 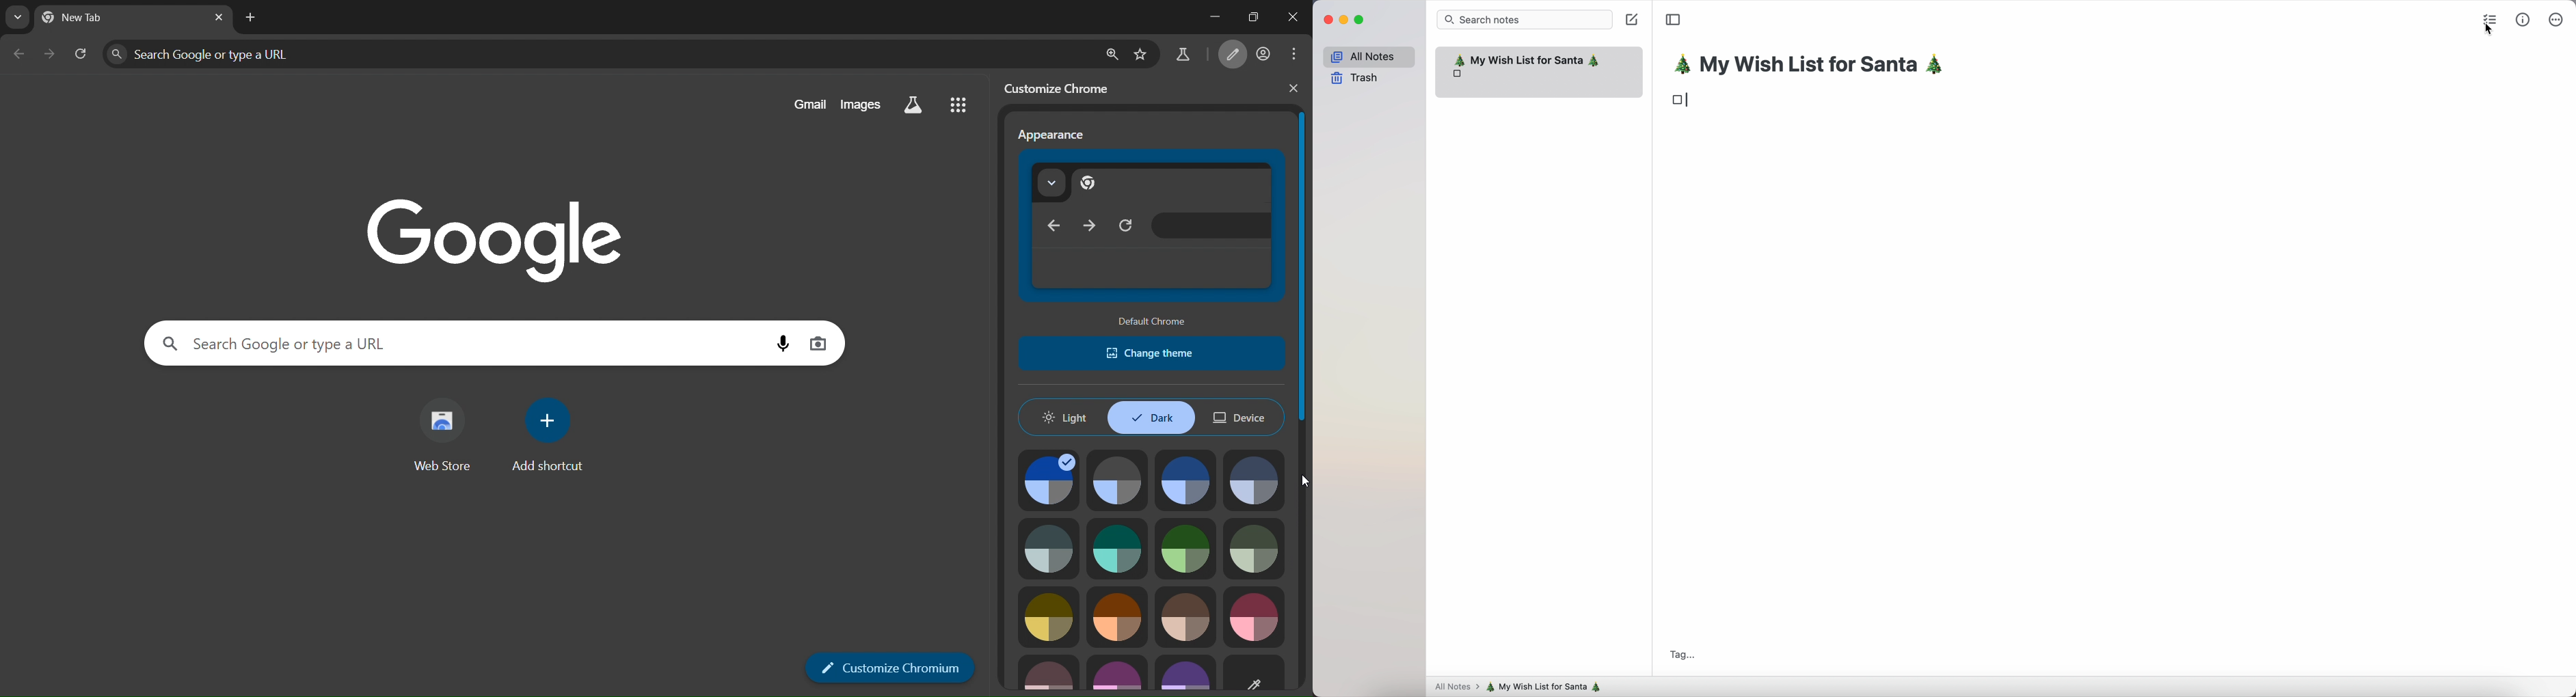 I want to click on checkbox, so click(x=1681, y=102).